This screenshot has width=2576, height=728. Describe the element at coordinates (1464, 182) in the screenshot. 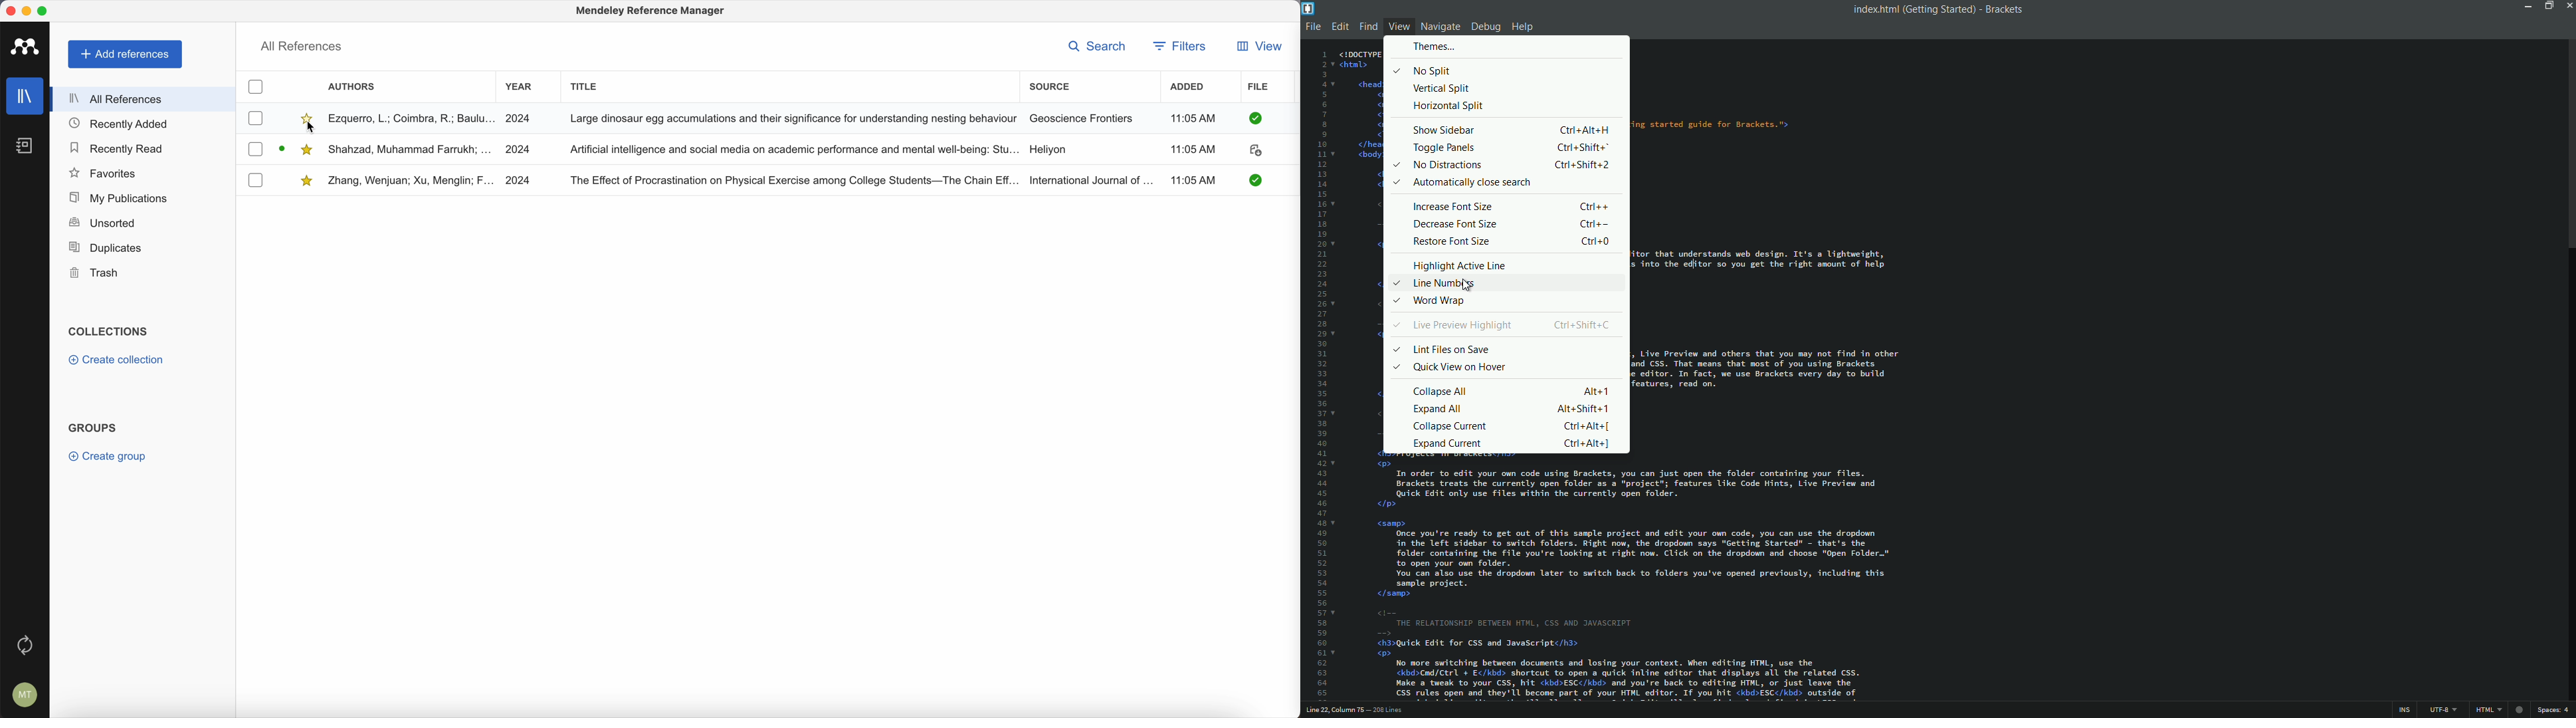

I see `Automatically close search` at that location.